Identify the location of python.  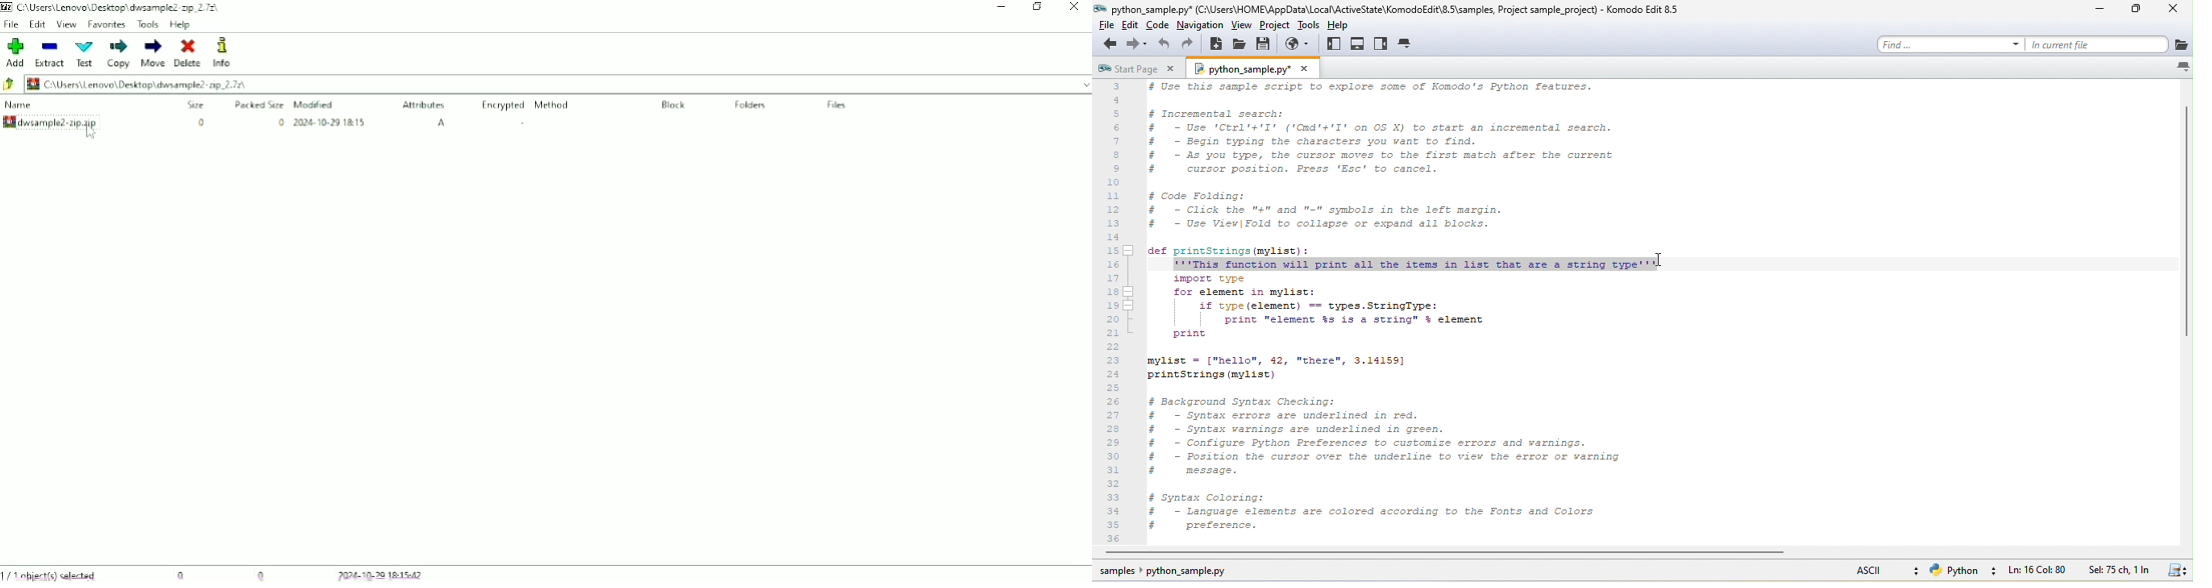
(1961, 572).